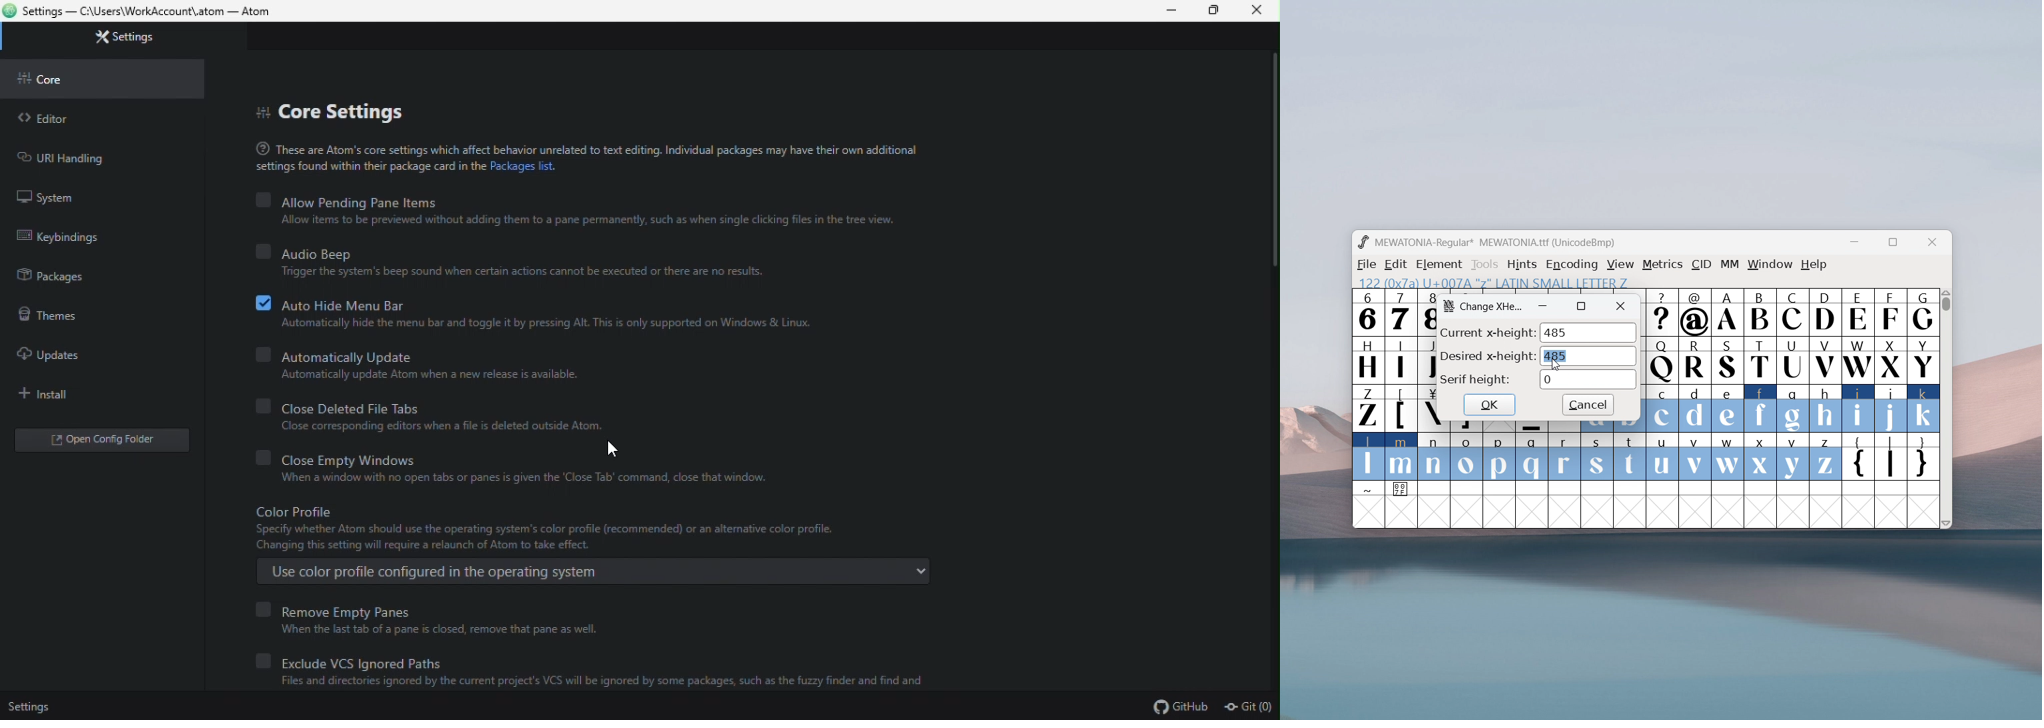 The width and height of the screenshot is (2044, 728). Describe the element at coordinates (1493, 307) in the screenshot. I see `change x-height dialoguebox` at that location.